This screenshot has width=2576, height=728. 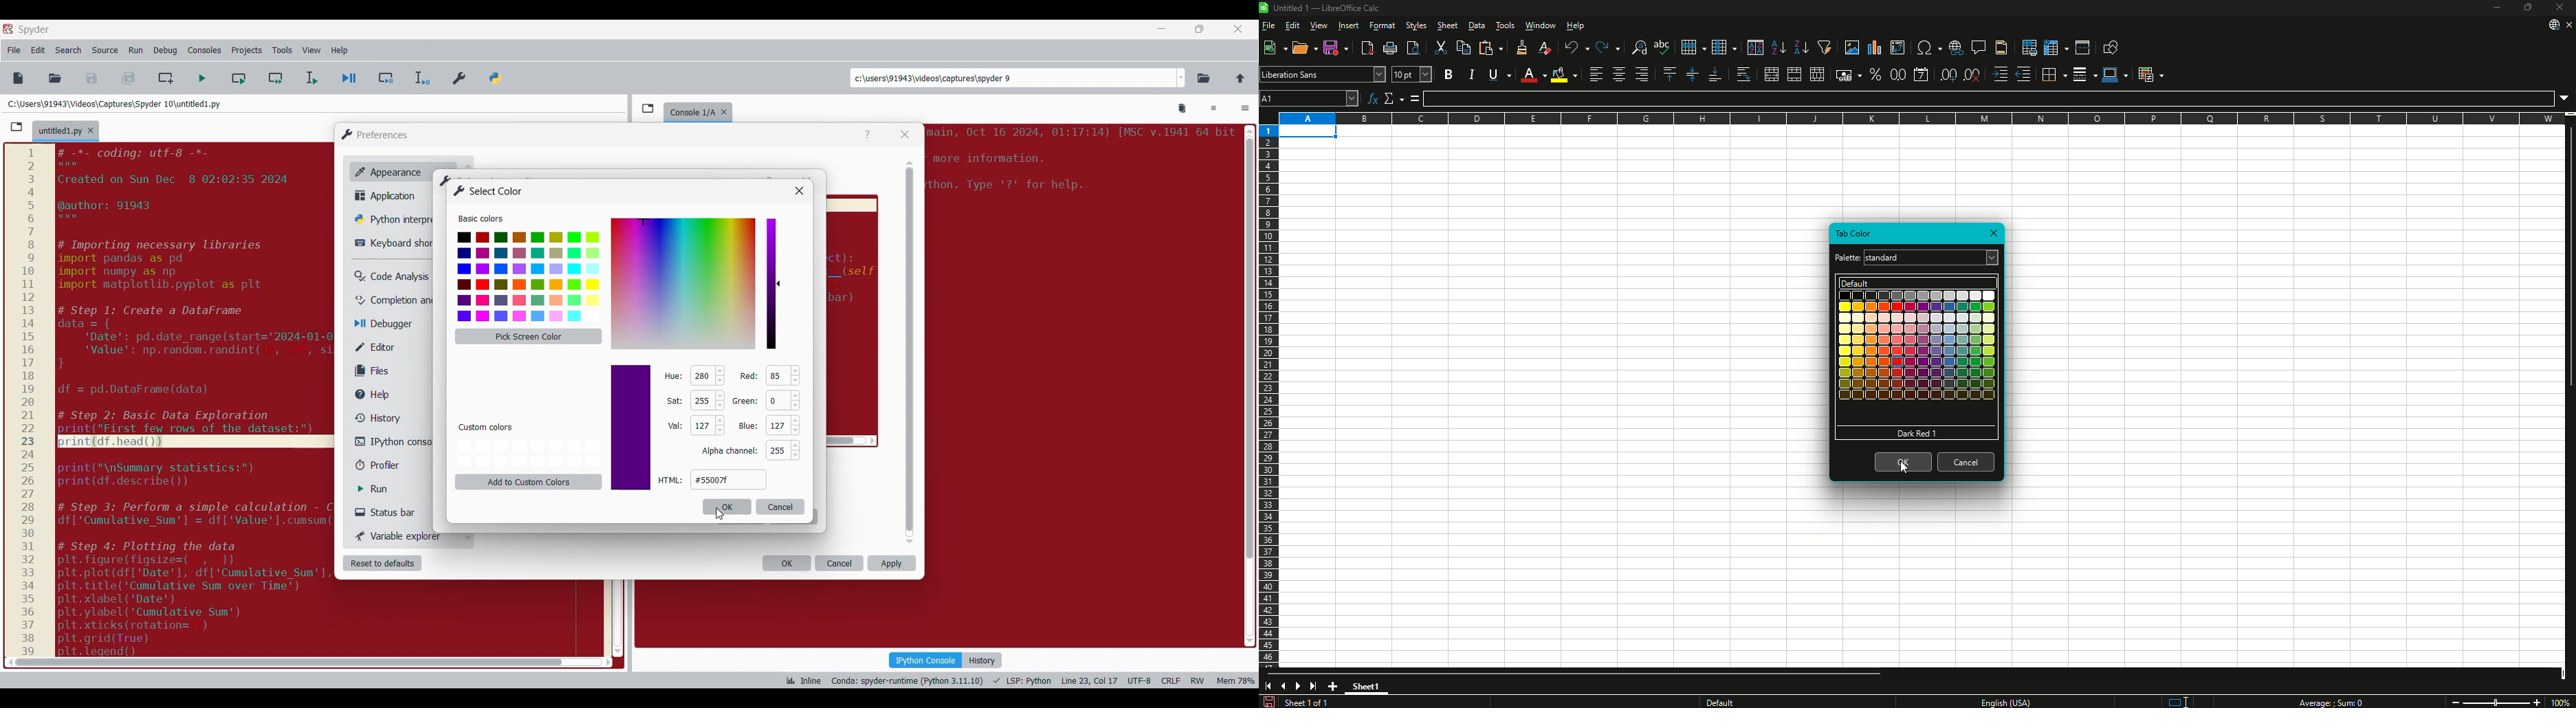 I want to click on hue, so click(x=673, y=376).